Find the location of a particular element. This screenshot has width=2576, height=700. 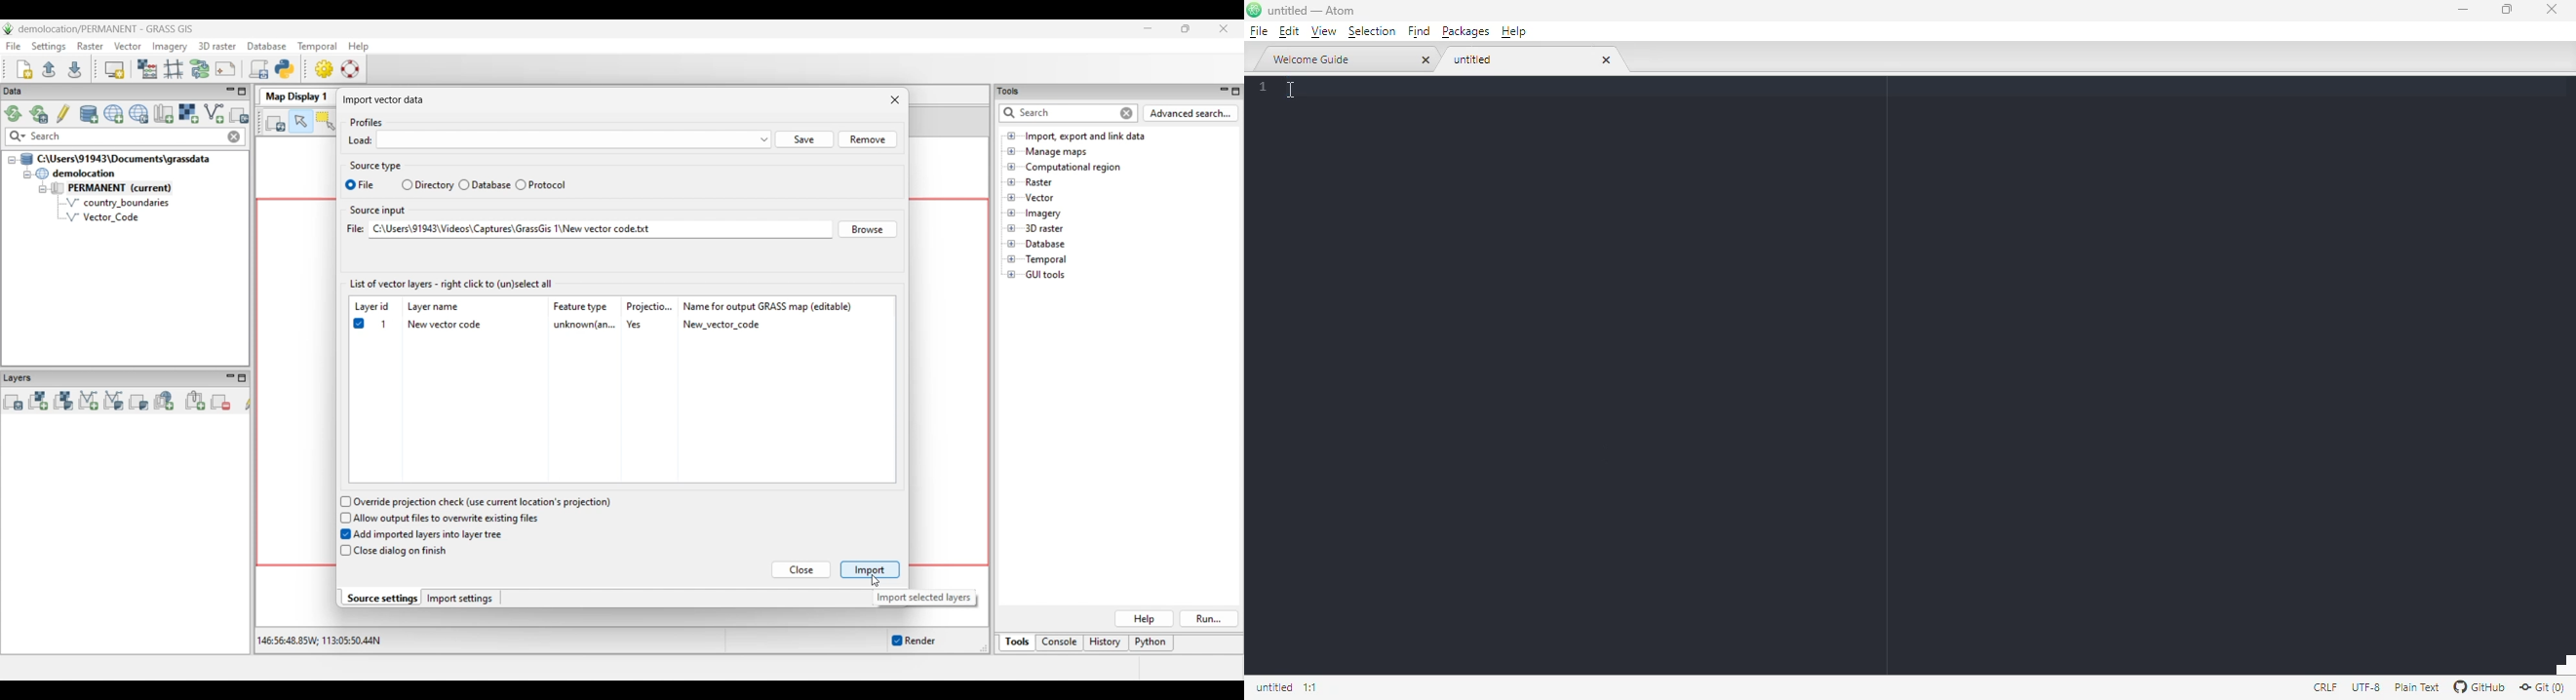

this file uses UTF-8 encoding is located at coordinates (2363, 685).